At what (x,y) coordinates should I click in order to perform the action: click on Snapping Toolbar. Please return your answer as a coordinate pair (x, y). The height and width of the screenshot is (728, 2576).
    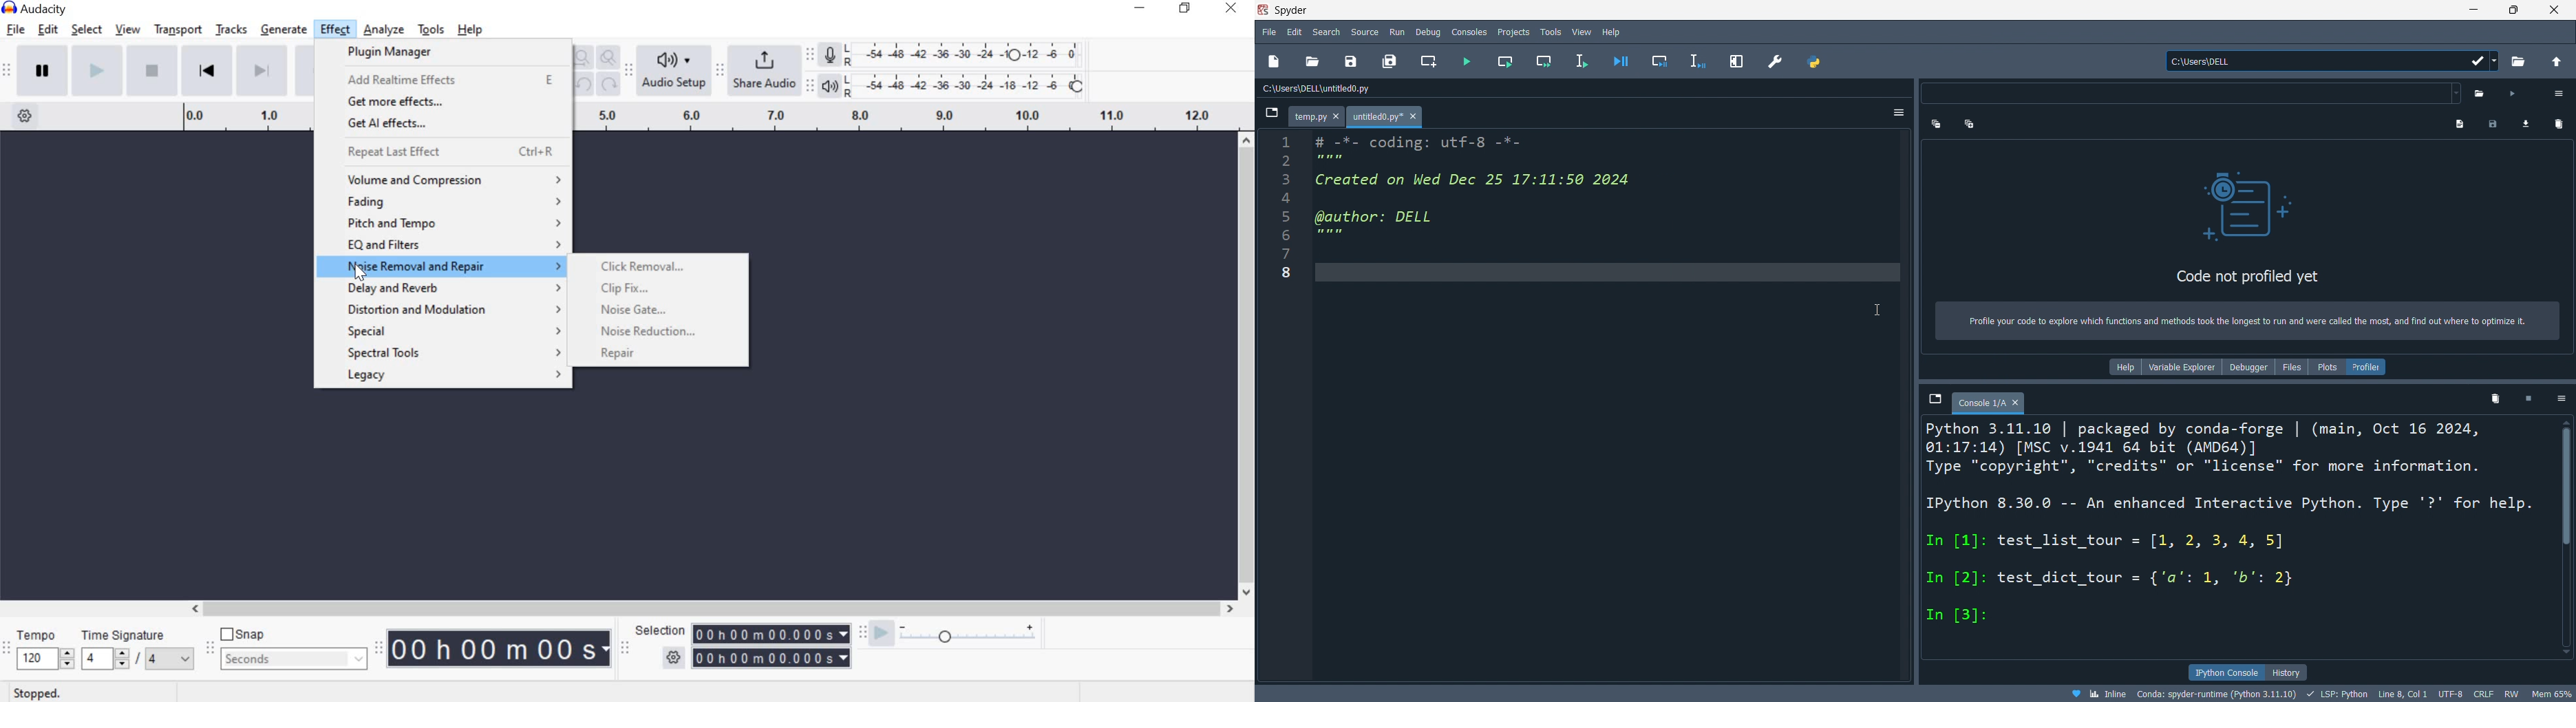
    Looking at the image, I should click on (212, 651).